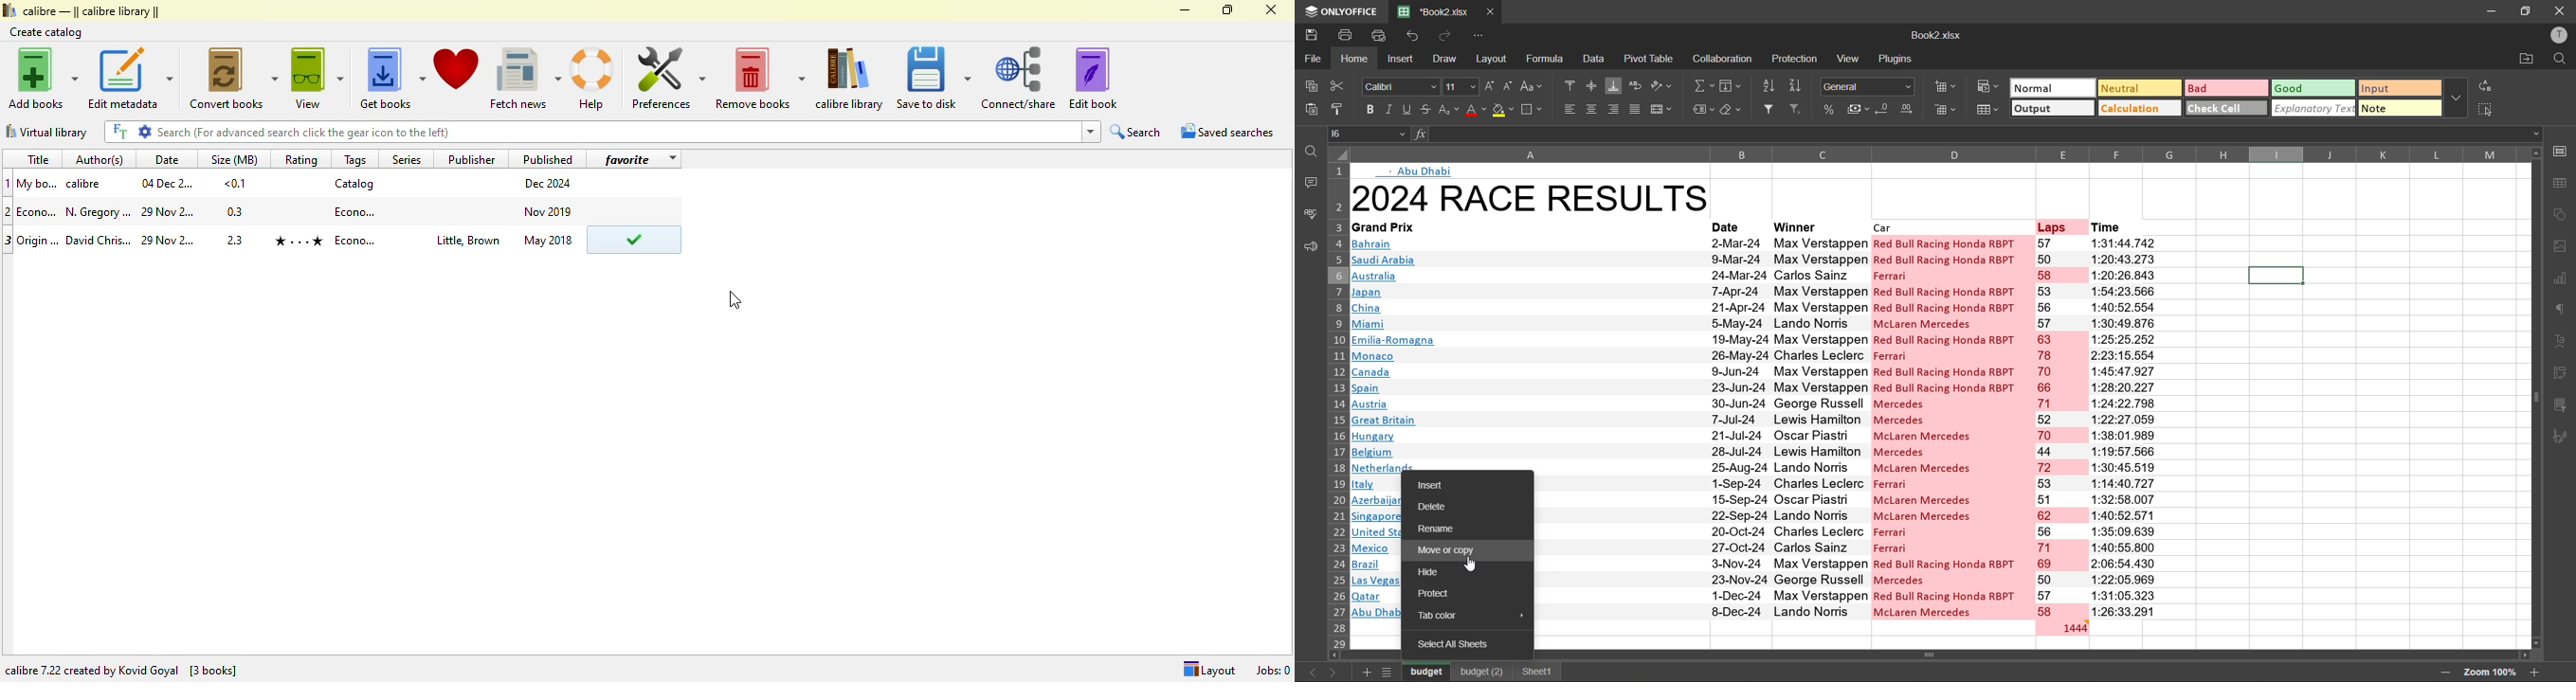 The image size is (2576, 700). I want to click on slicer, so click(2565, 407).